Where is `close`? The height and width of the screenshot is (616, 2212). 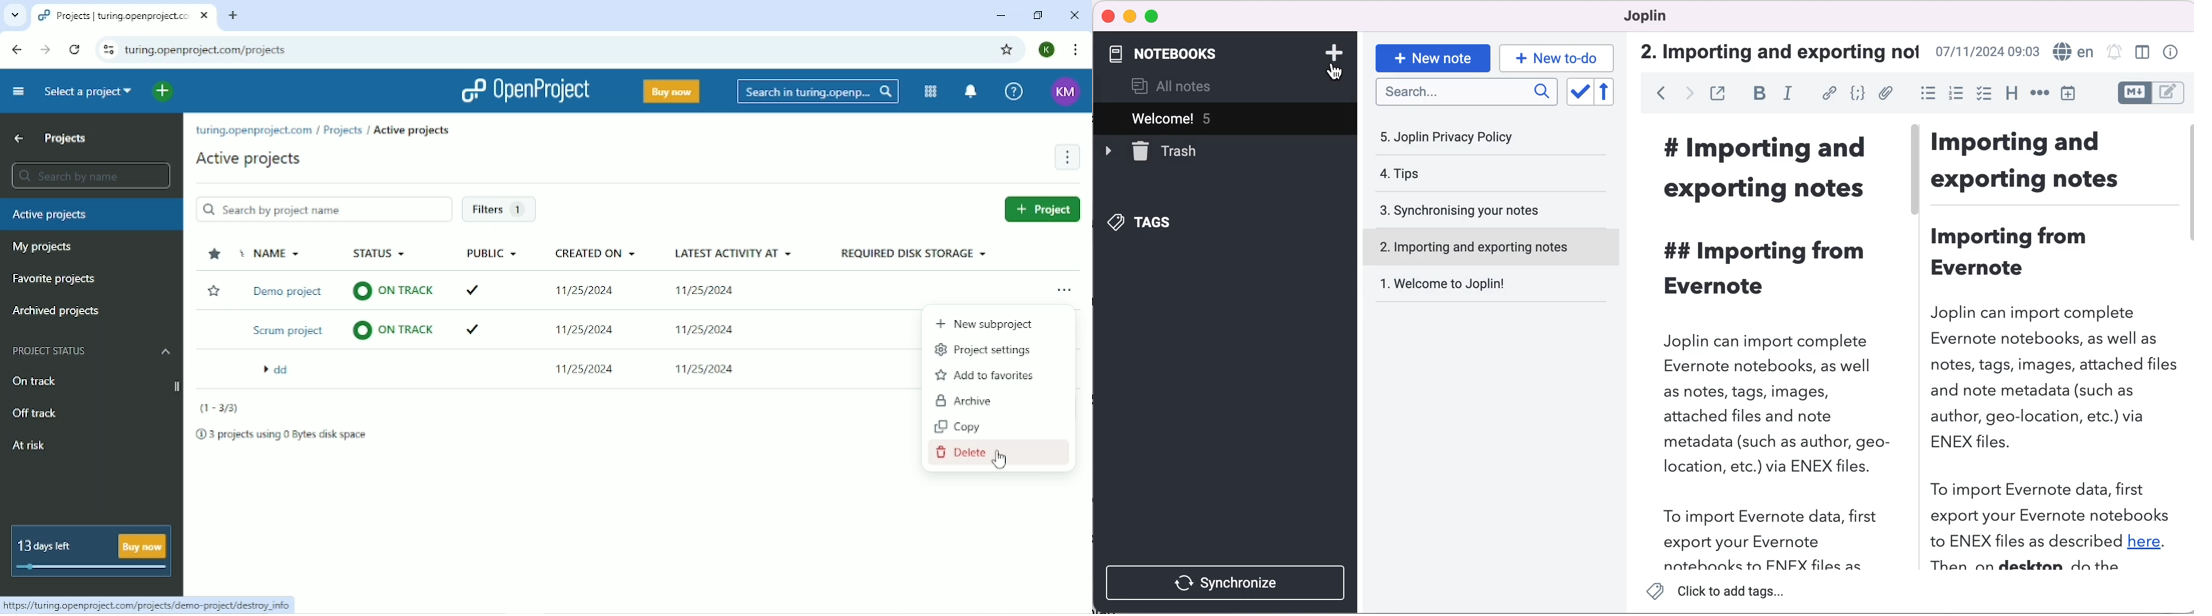 close is located at coordinates (1109, 16).